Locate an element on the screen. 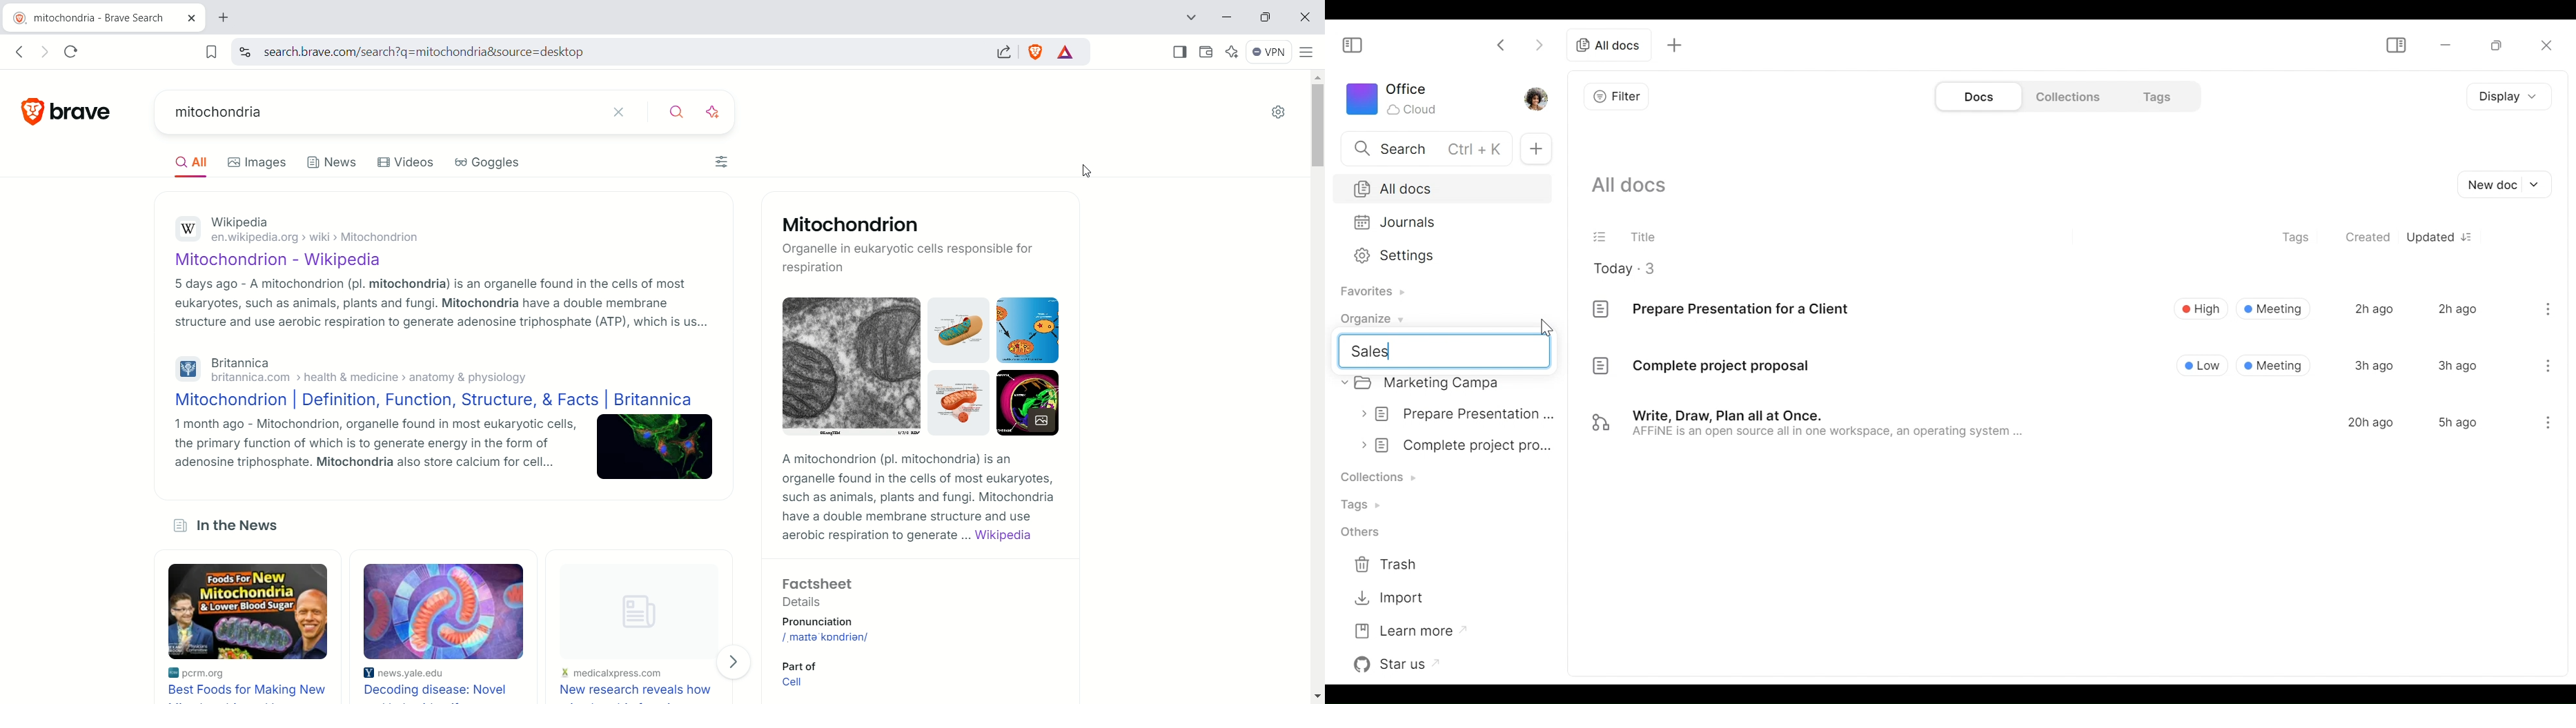  New Tab is located at coordinates (1537, 149).